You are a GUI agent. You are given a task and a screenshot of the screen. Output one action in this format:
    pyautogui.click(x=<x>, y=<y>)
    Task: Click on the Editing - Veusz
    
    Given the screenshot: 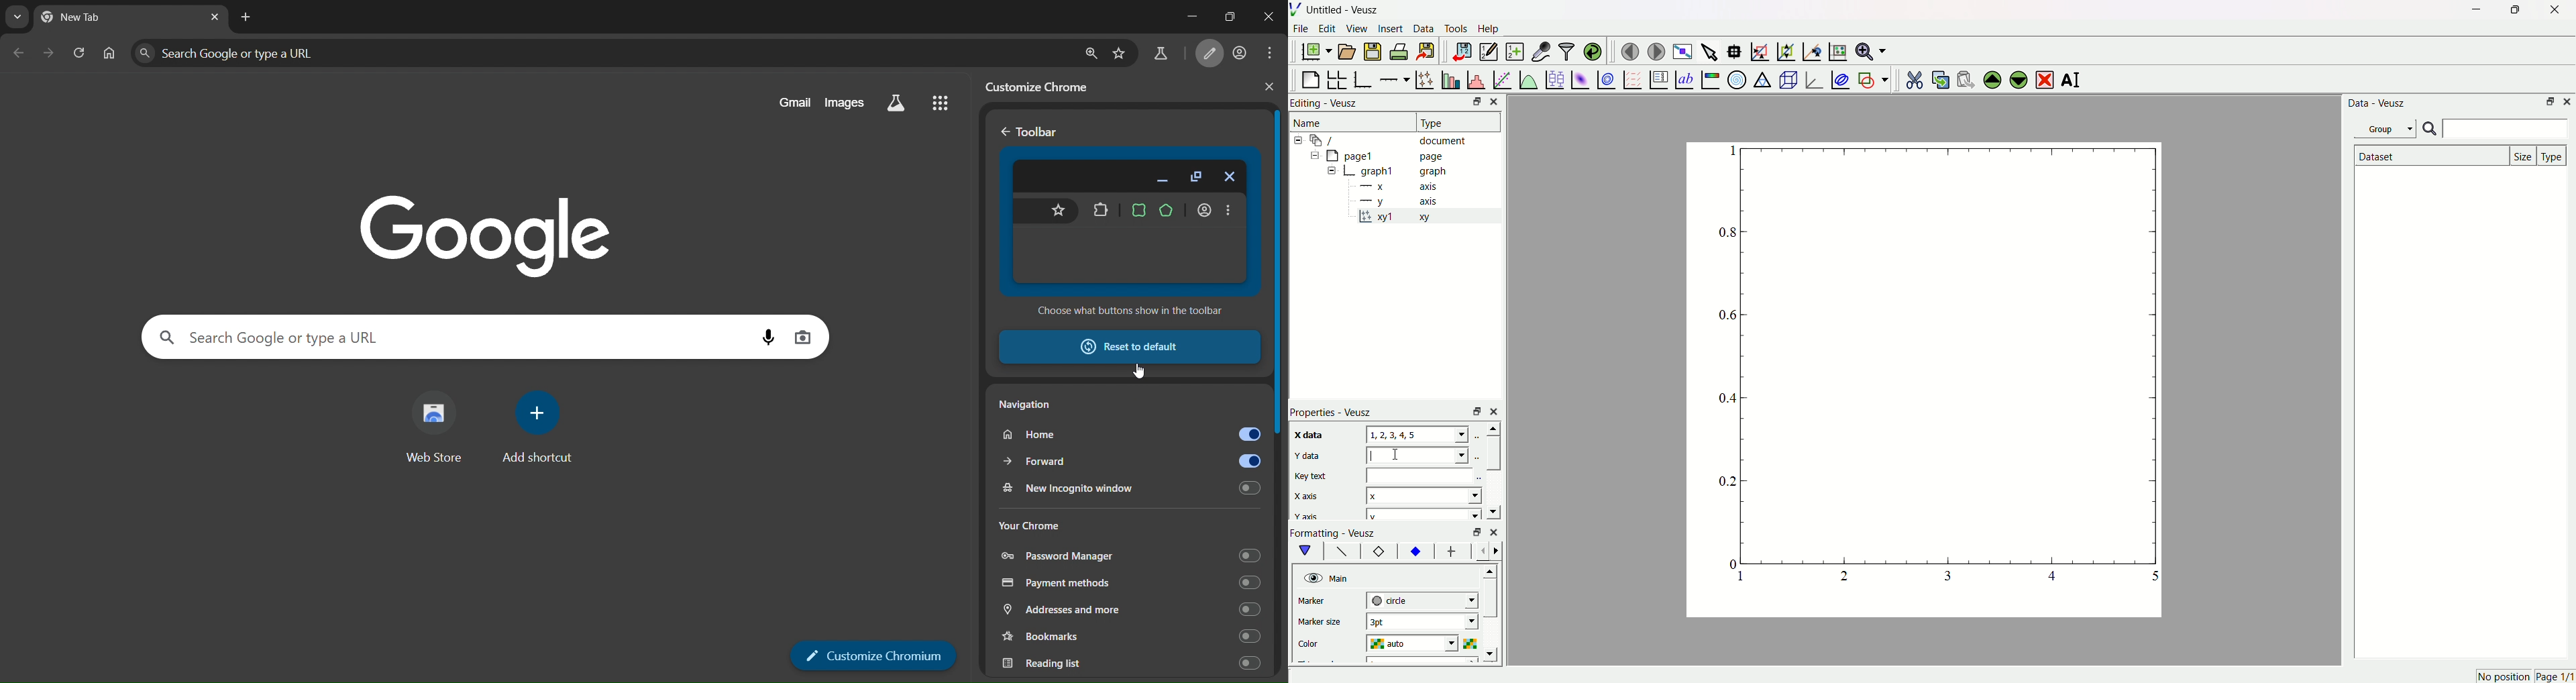 What is the action you would take?
    pyautogui.click(x=1327, y=104)
    